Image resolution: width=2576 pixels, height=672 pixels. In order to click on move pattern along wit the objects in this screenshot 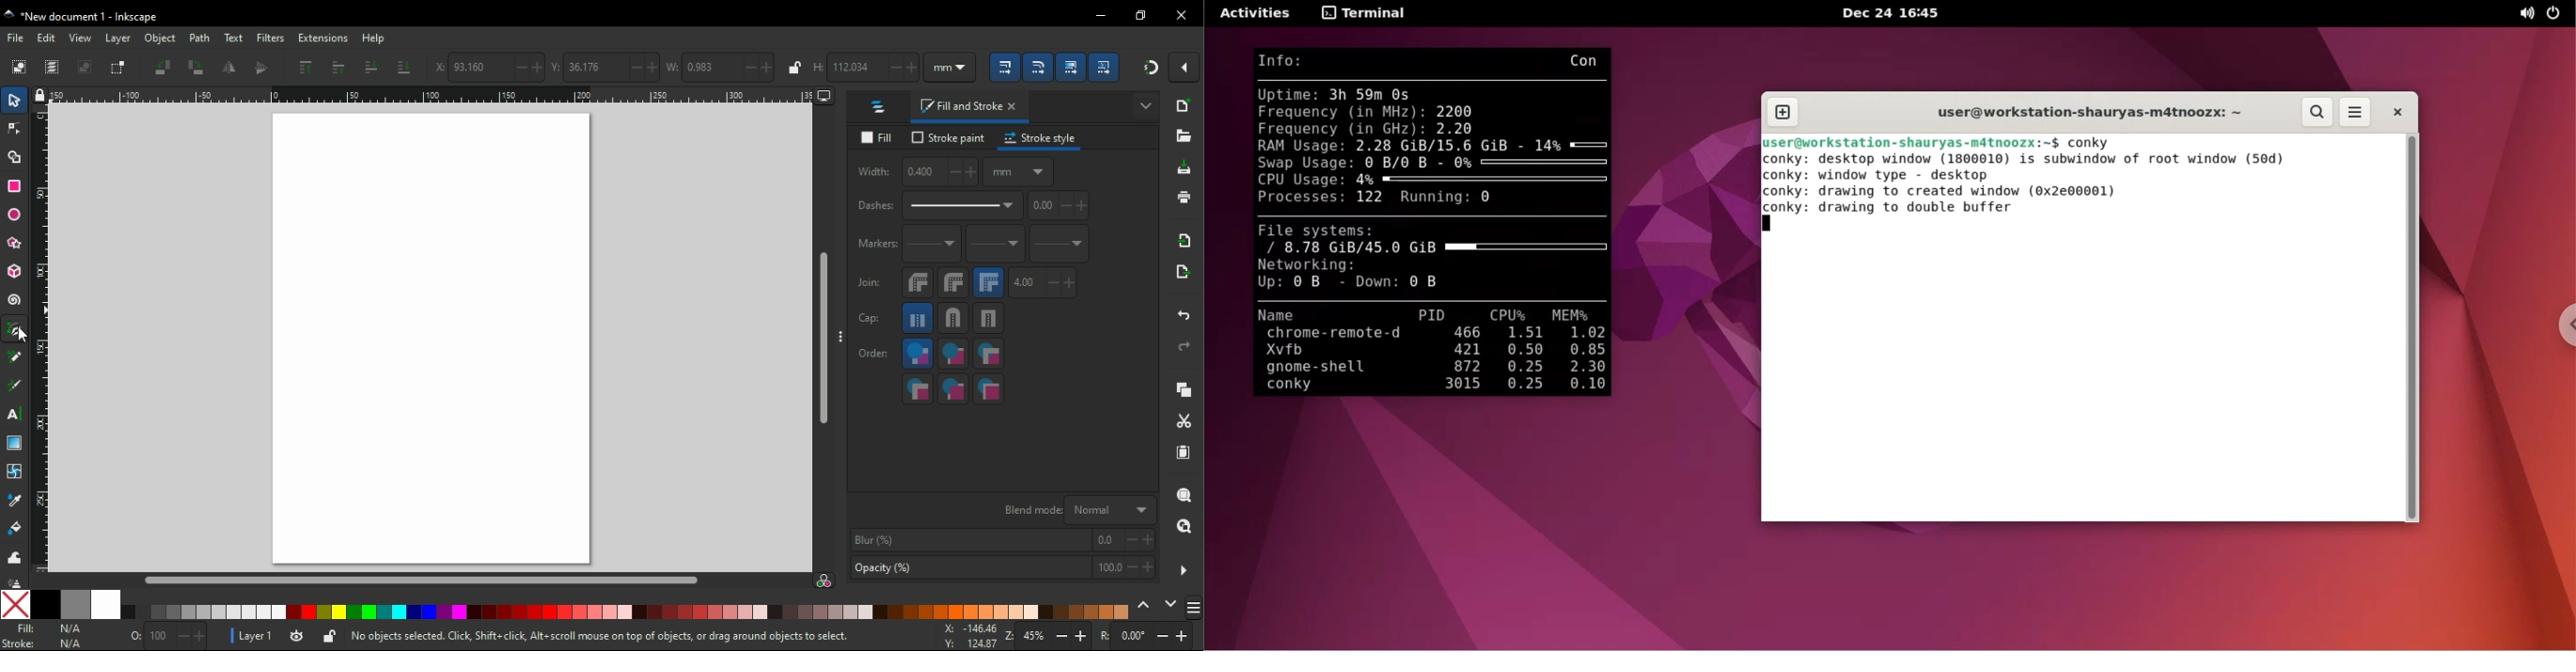, I will do `click(1105, 67)`.